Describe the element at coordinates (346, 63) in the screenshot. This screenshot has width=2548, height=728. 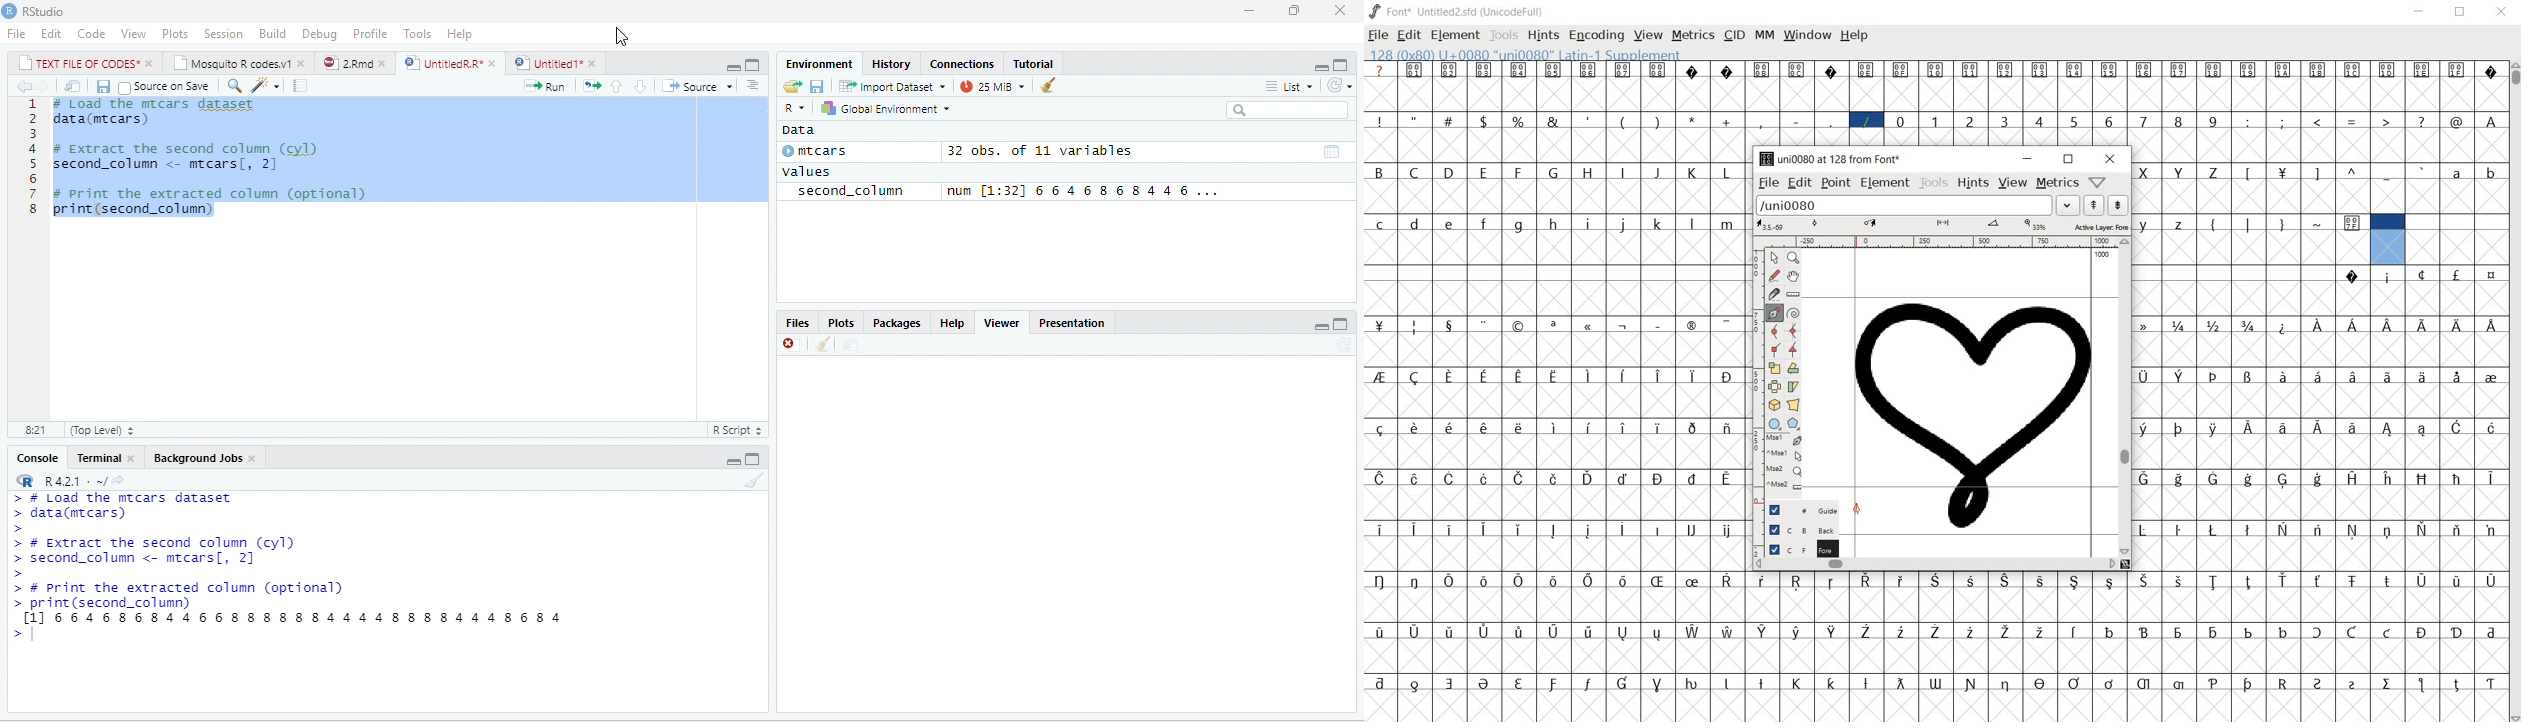
I see `2Rmd` at that location.